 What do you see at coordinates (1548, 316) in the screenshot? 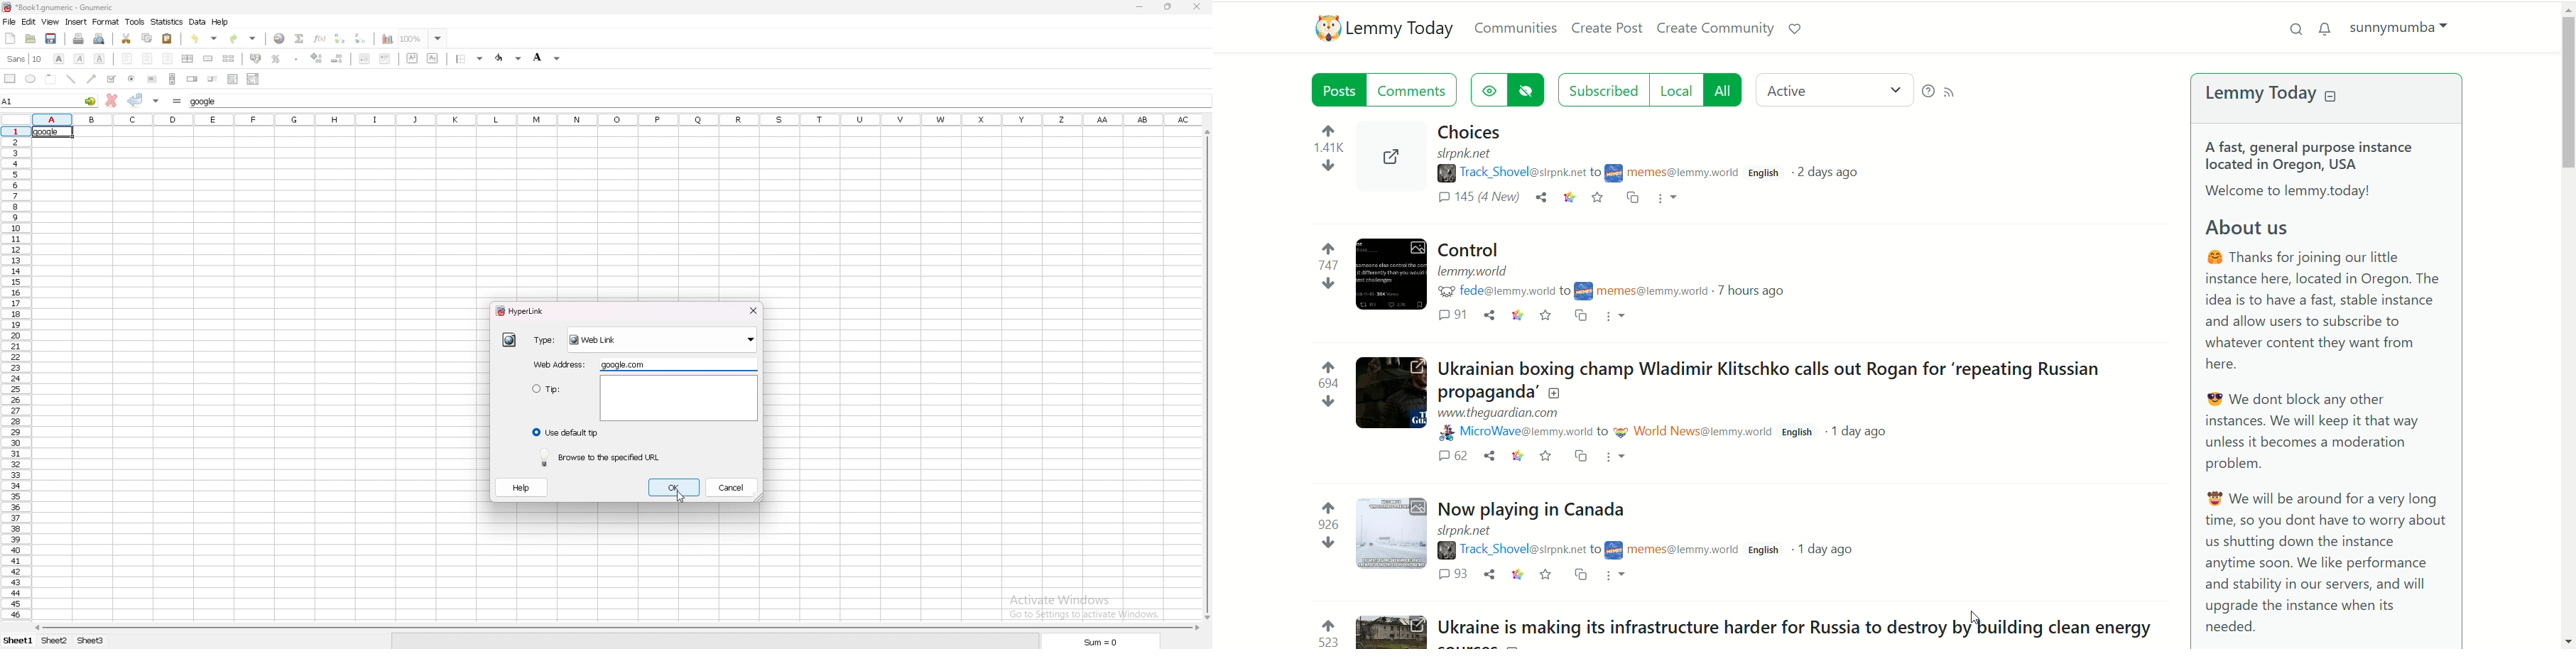
I see `save` at bounding box center [1548, 316].